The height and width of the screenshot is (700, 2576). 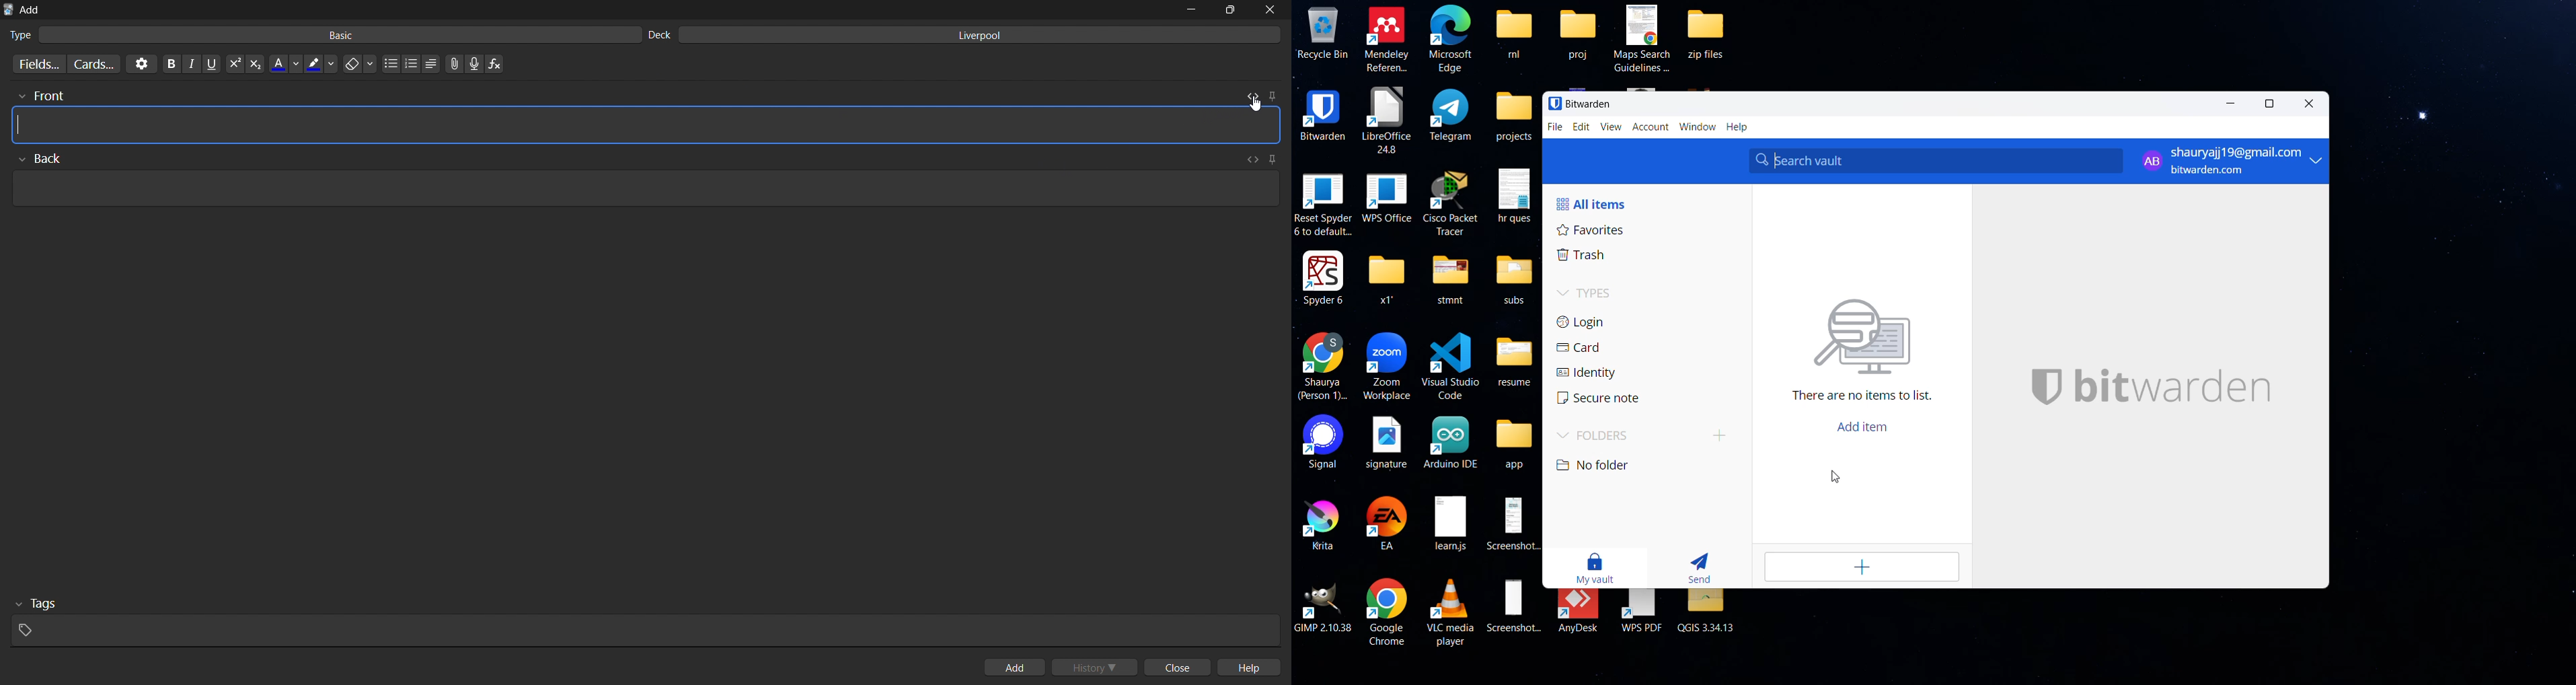 What do you see at coordinates (1181, 668) in the screenshot?
I see `close` at bounding box center [1181, 668].